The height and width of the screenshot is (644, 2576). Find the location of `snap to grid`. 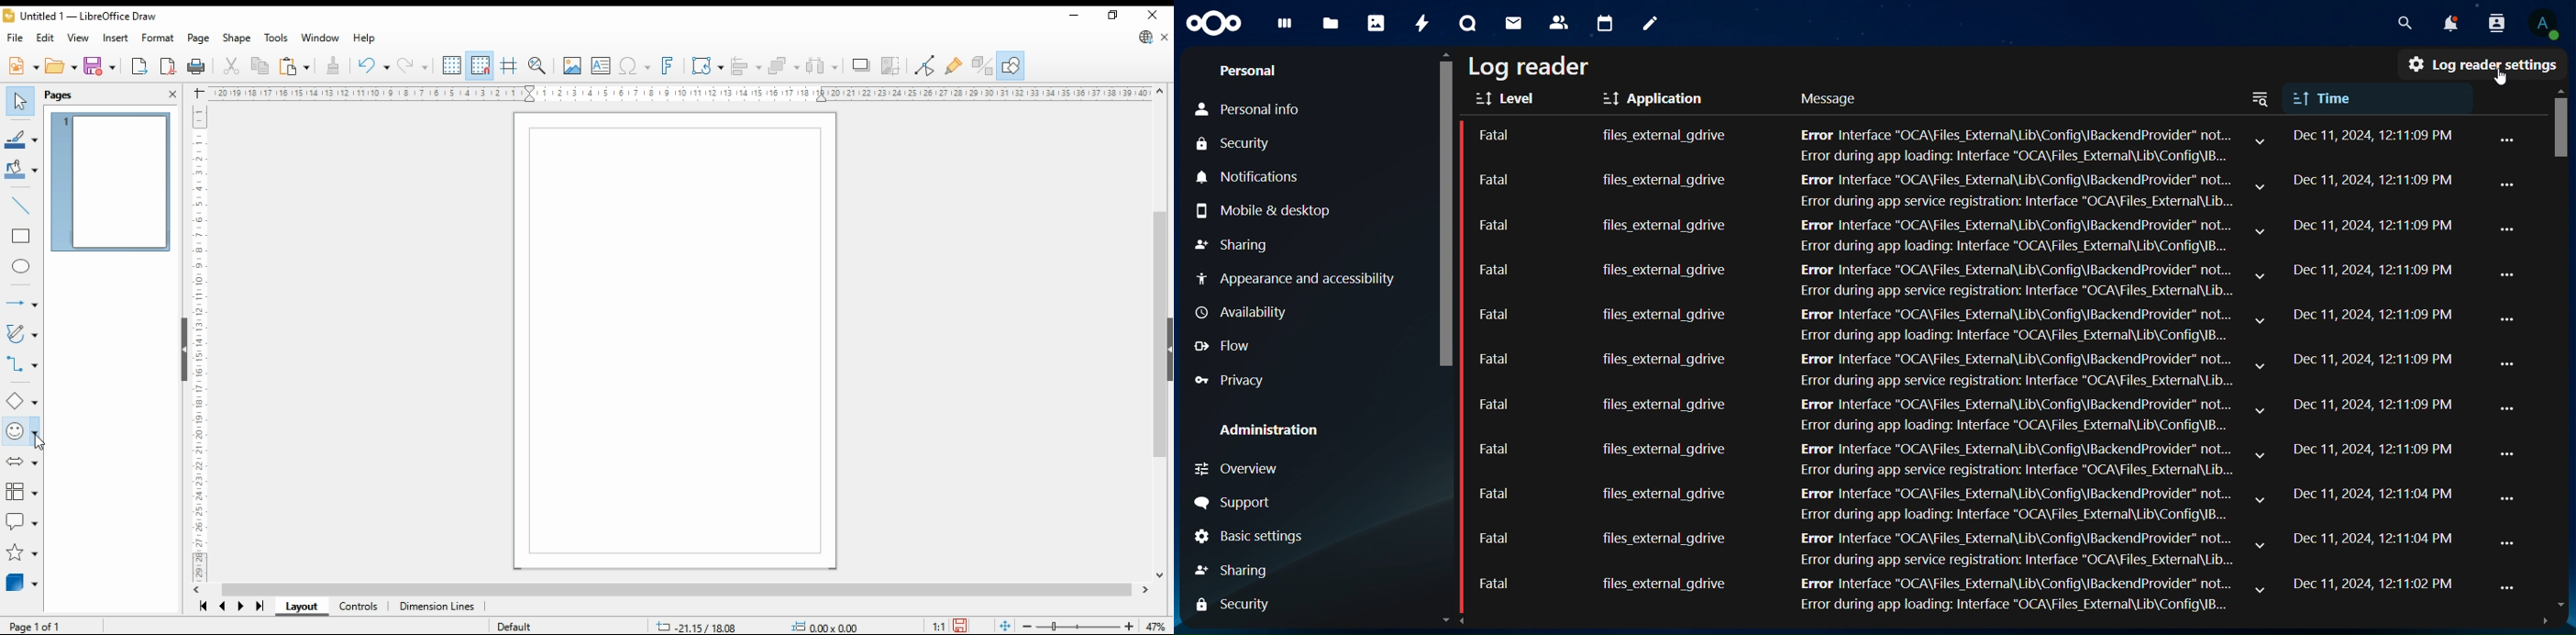

snap to grid is located at coordinates (481, 64).